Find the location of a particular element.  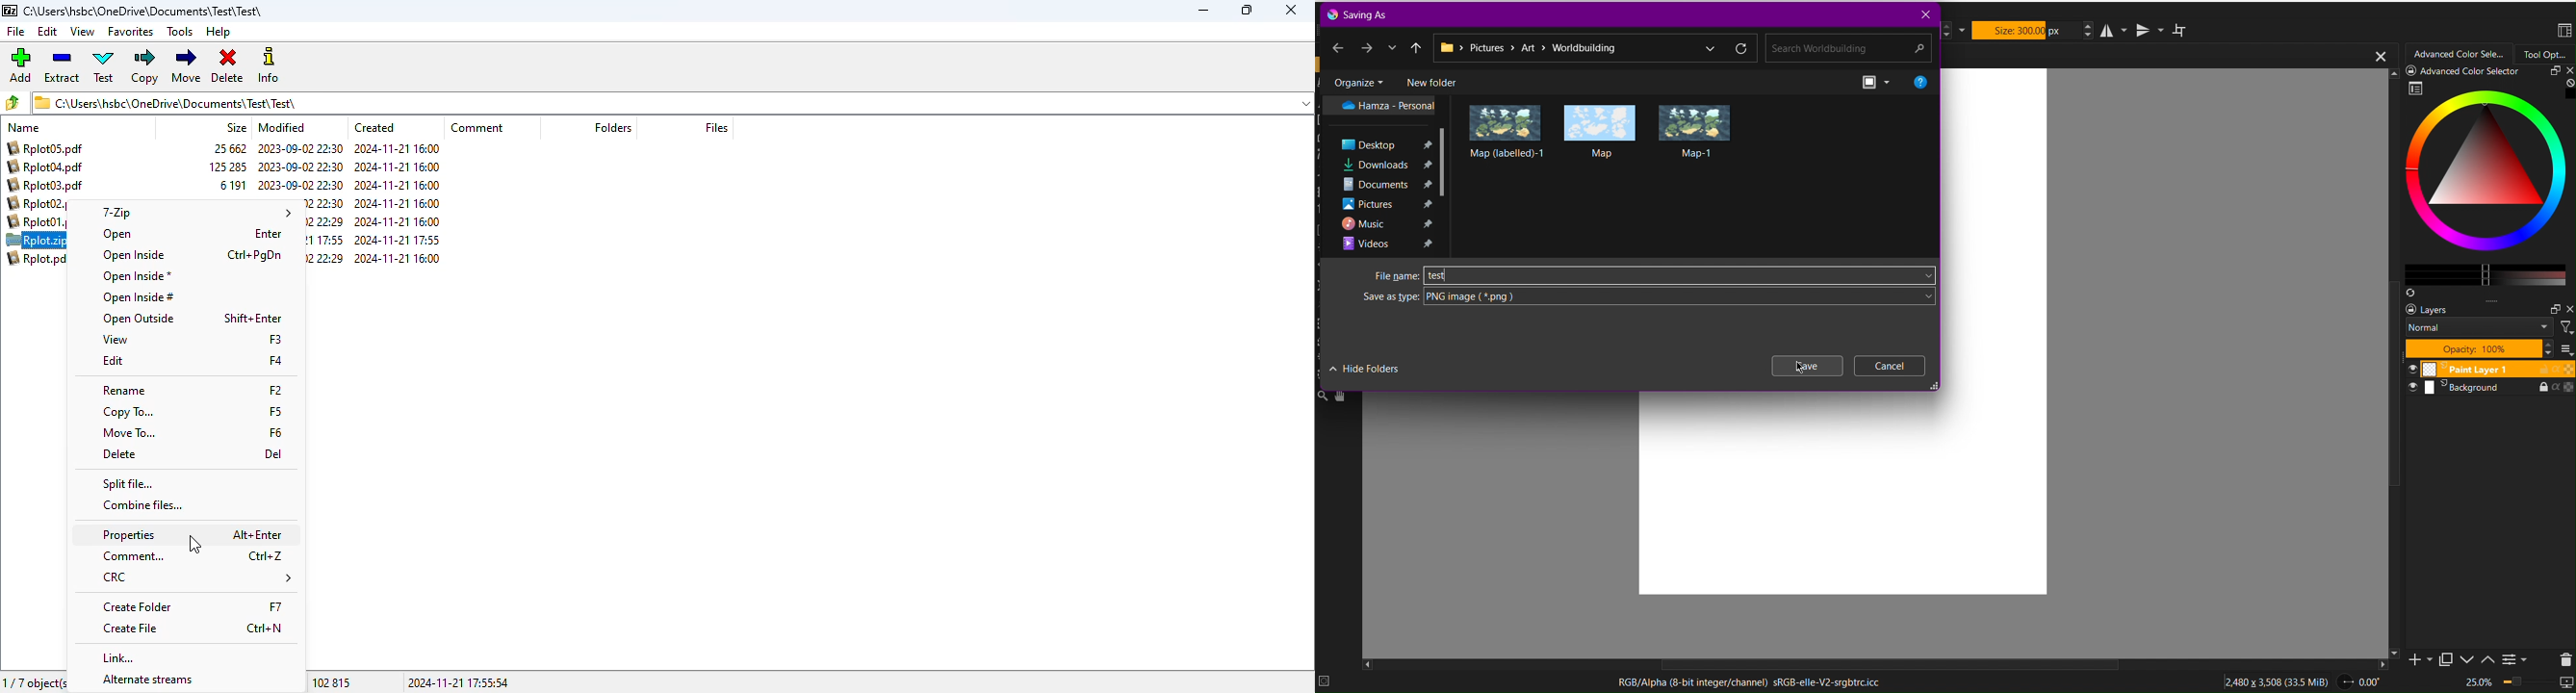

close is located at coordinates (1292, 11).